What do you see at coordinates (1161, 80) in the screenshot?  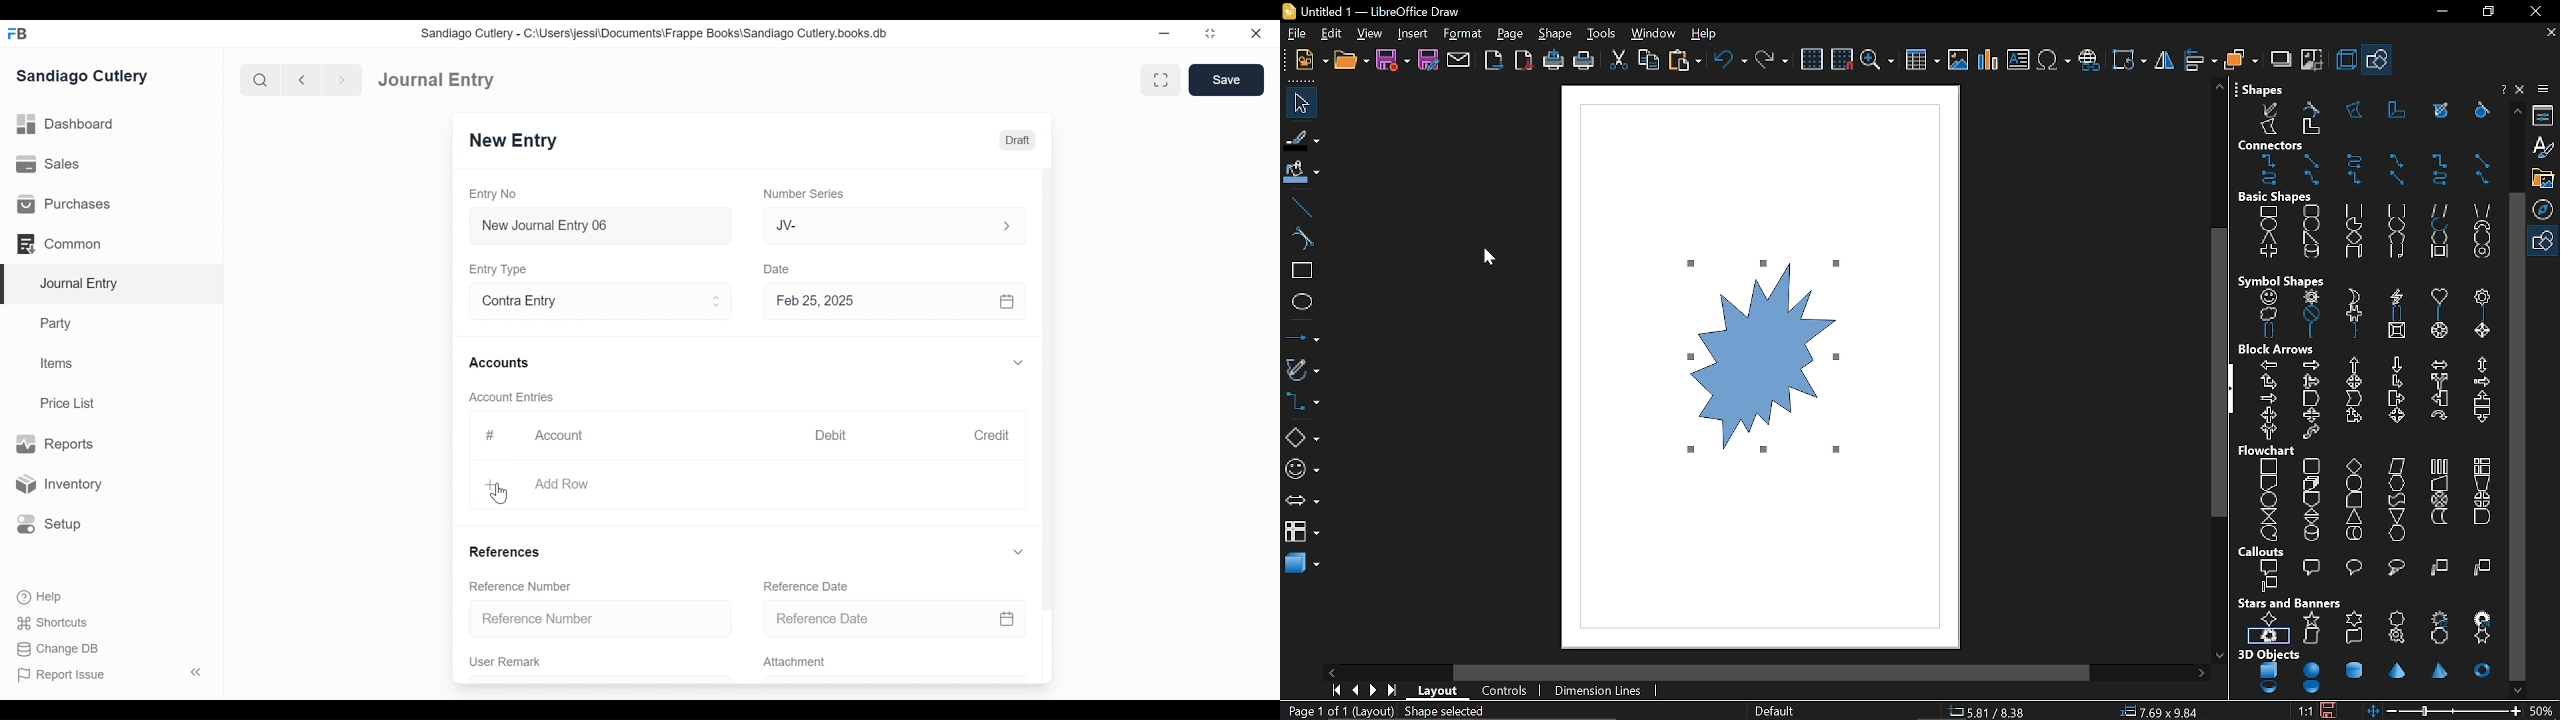 I see `Toggle between form and full width` at bounding box center [1161, 80].